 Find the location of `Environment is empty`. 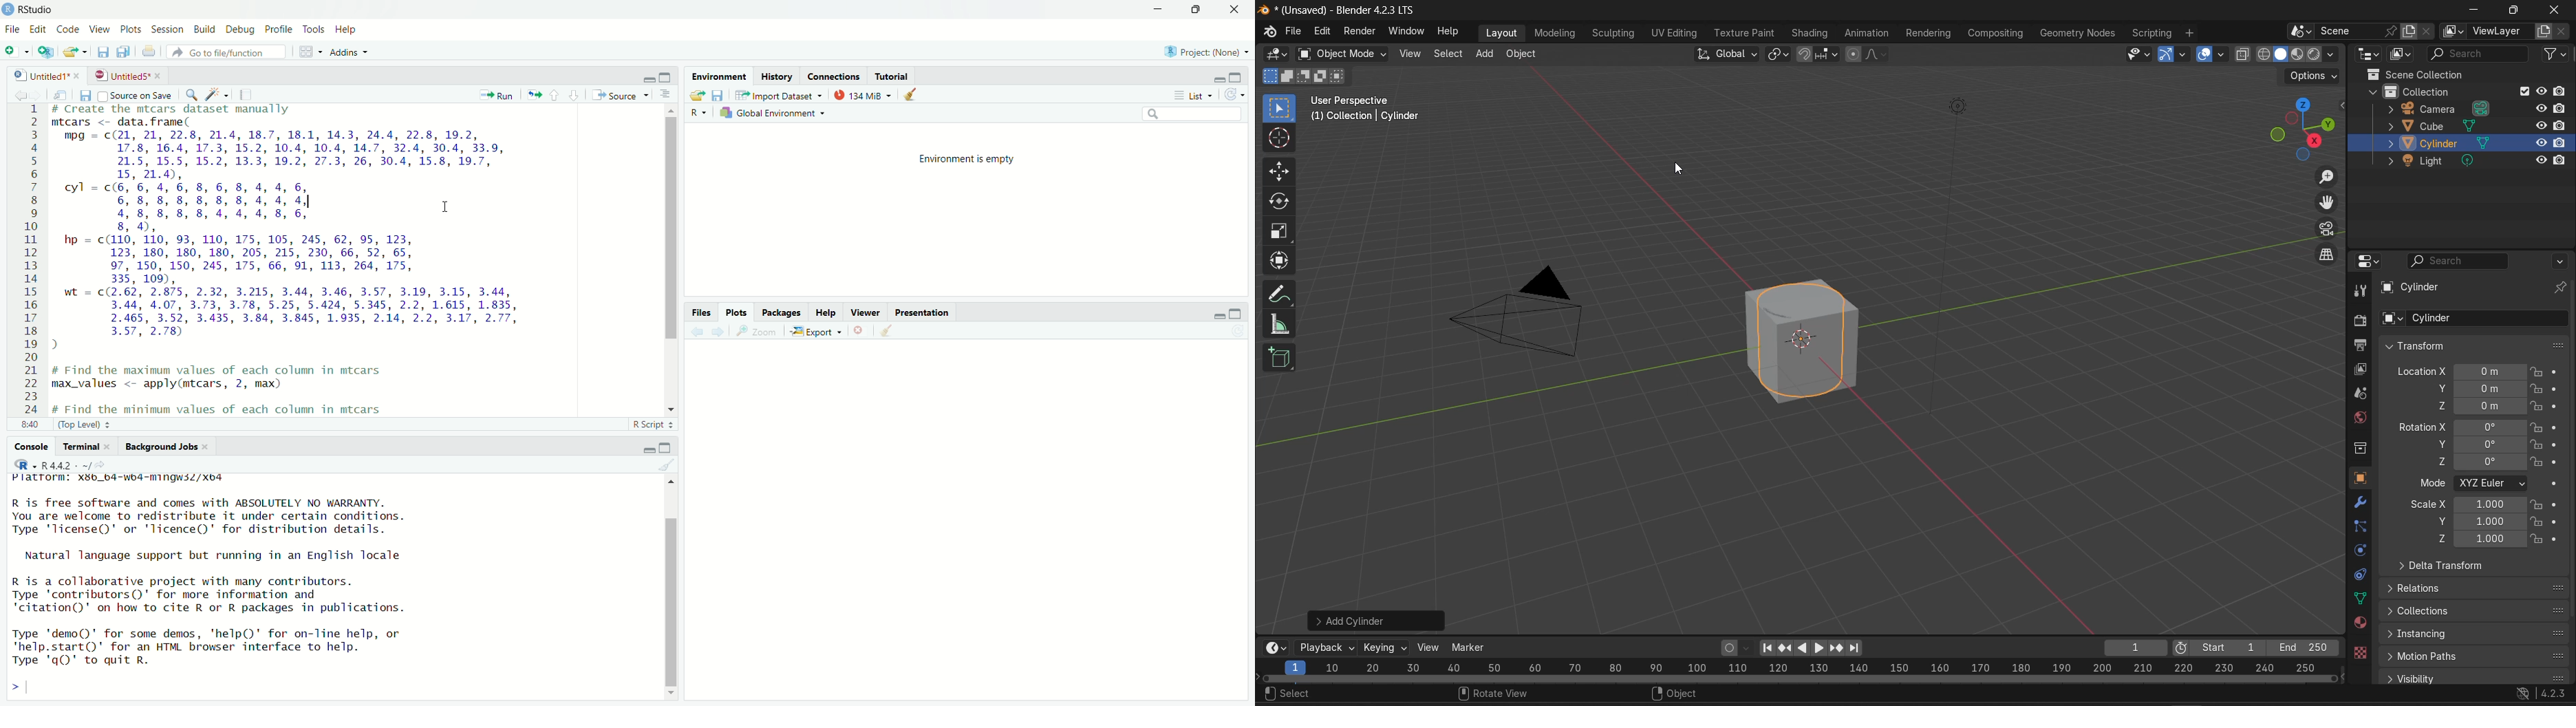

Environment is empty is located at coordinates (968, 158).